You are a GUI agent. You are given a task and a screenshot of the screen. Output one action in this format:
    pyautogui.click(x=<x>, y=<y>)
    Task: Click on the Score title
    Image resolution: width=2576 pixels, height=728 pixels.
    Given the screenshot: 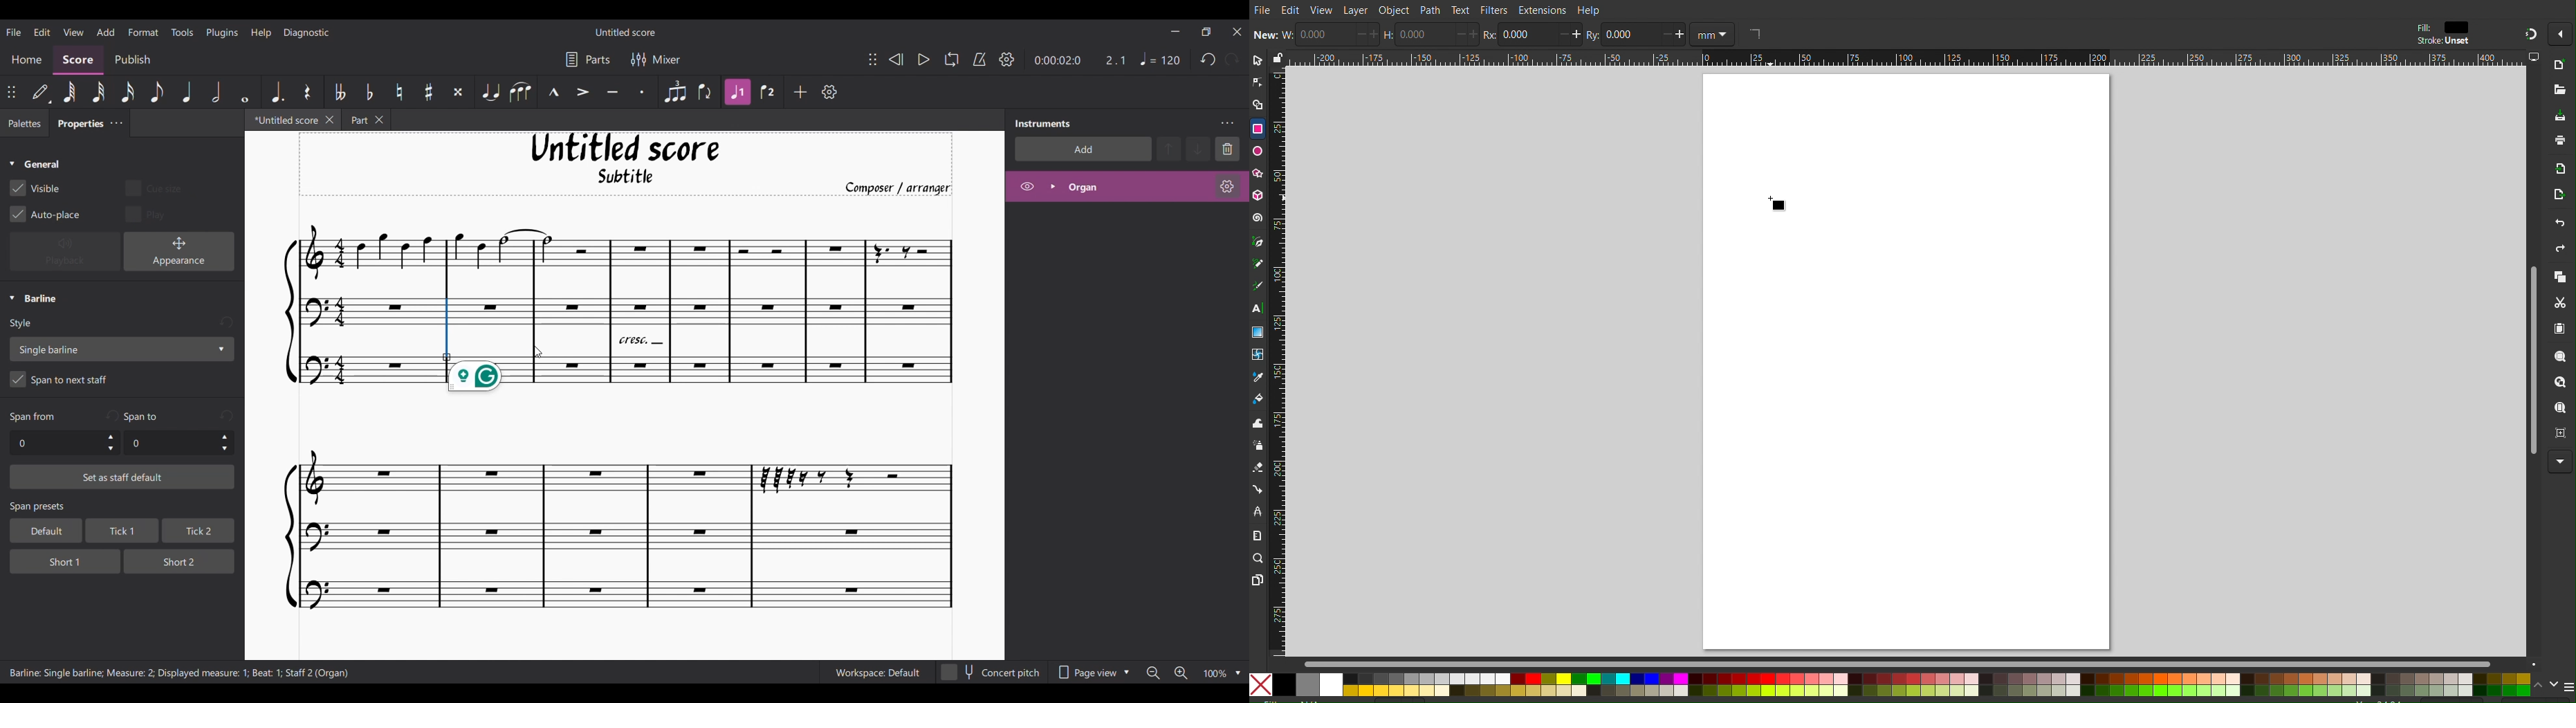 What is the action you would take?
    pyautogui.click(x=625, y=32)
    